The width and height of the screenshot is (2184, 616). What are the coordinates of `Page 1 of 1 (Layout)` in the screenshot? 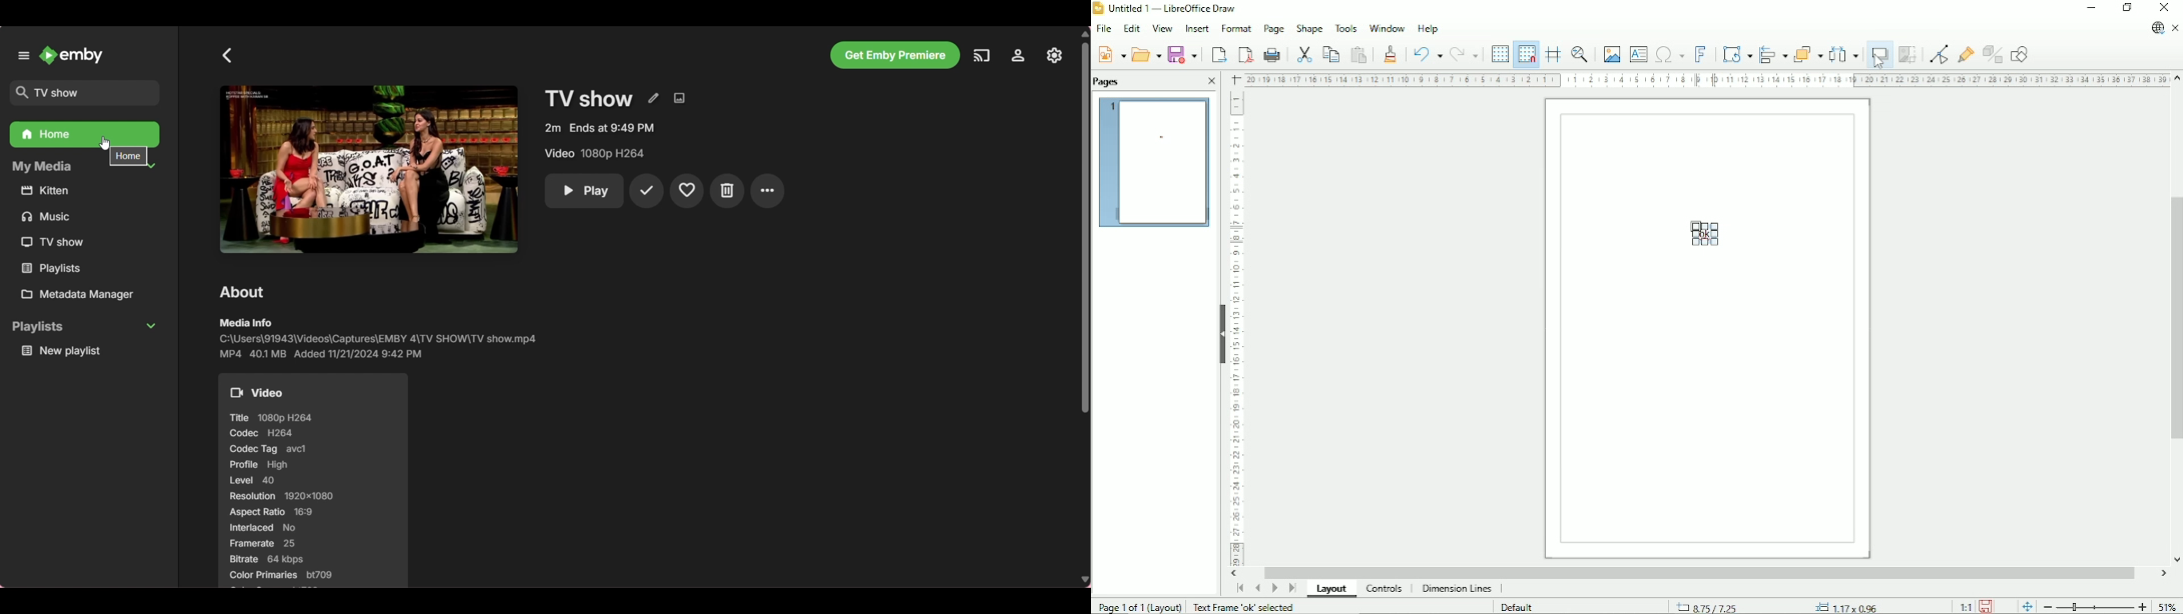 It's located at (1138, 607).